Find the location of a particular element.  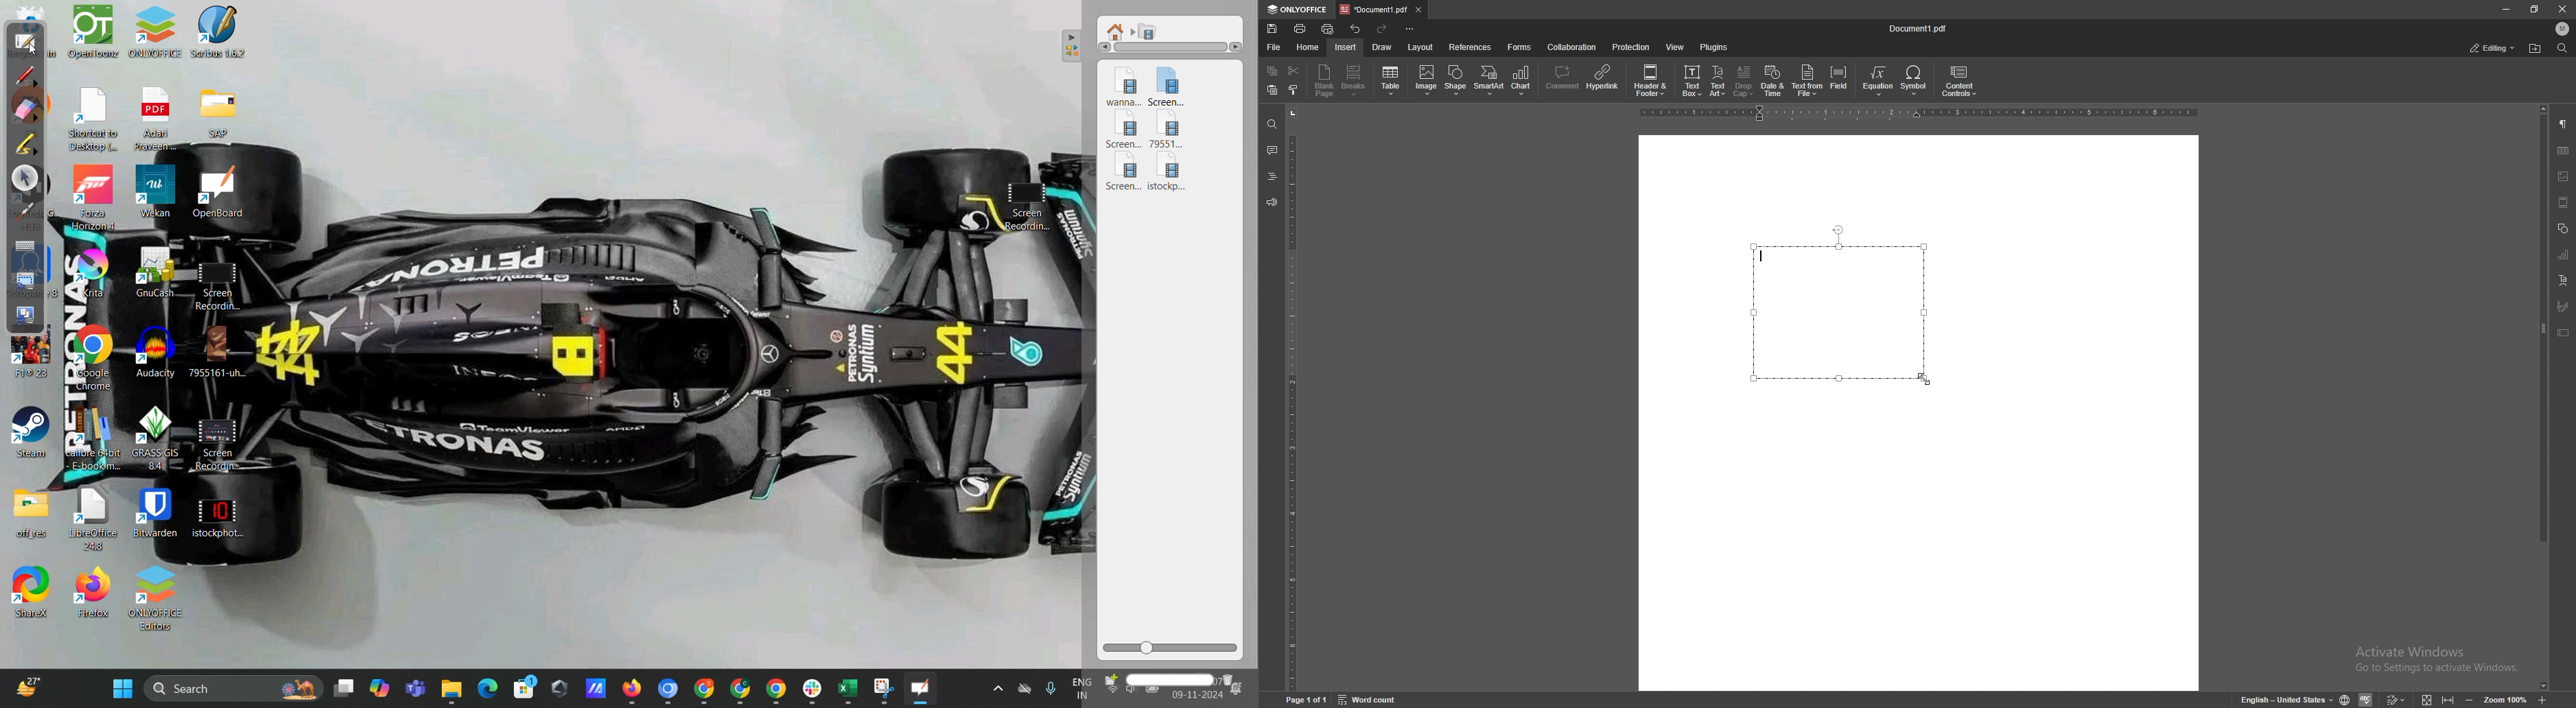

image is located at coordinates (2564, 176).